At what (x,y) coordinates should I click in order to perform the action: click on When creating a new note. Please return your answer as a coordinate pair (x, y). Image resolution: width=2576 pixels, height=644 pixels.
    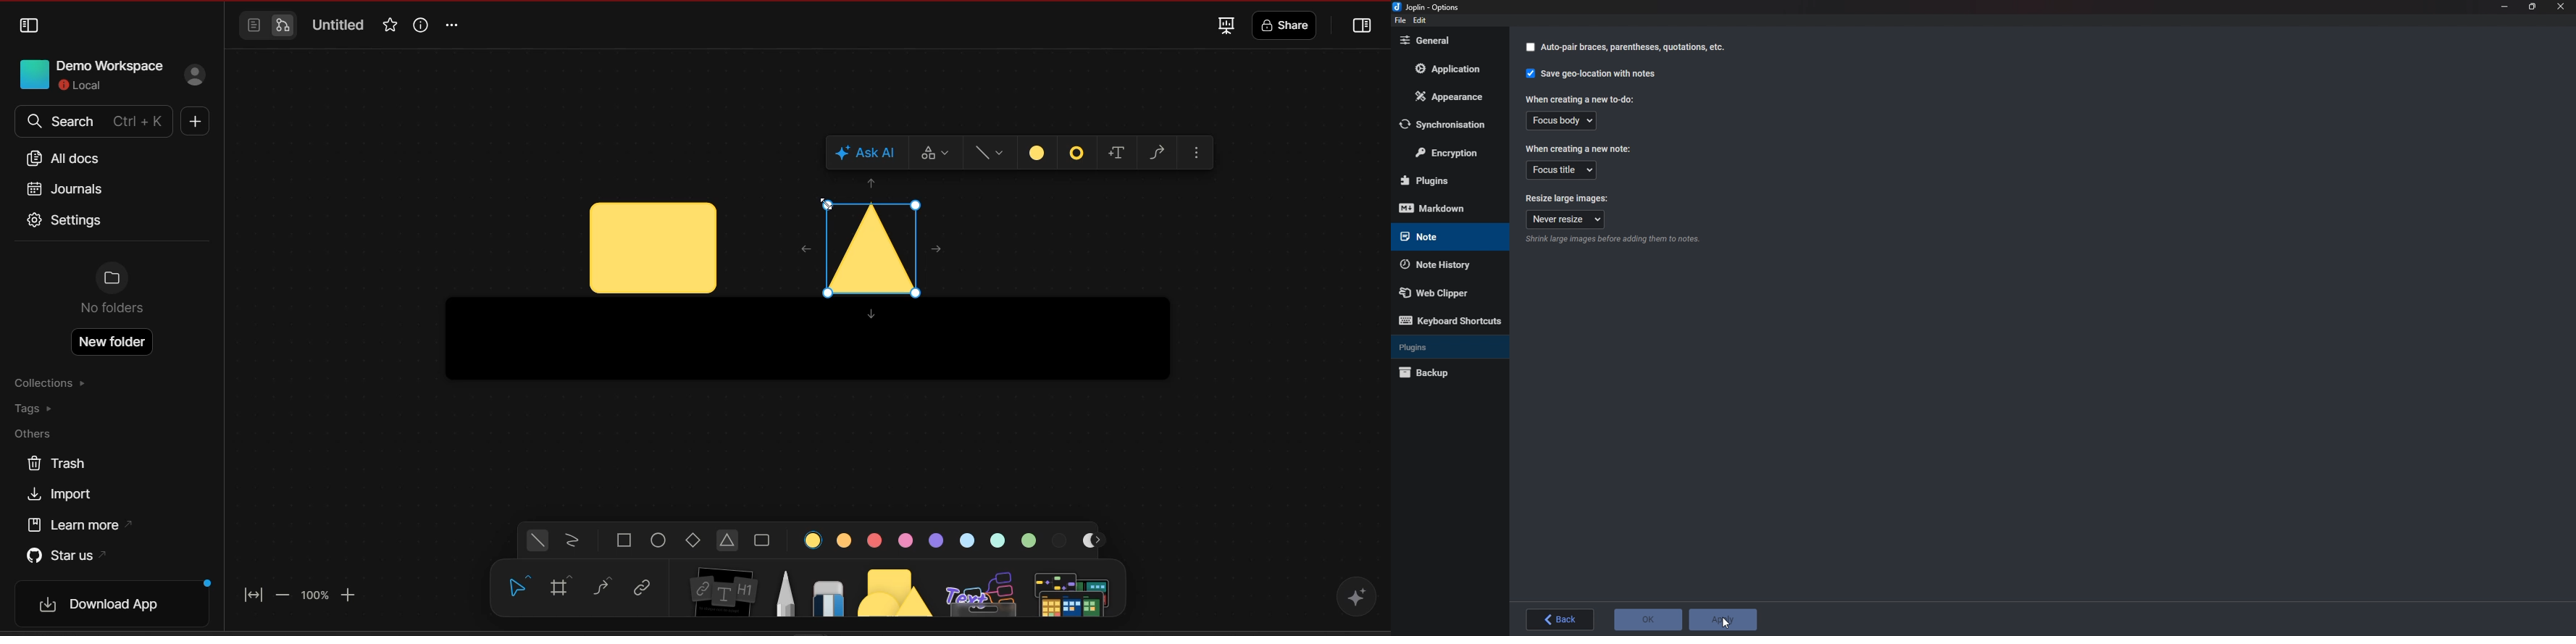
    Looking at the image, I should click on (1578, 148).